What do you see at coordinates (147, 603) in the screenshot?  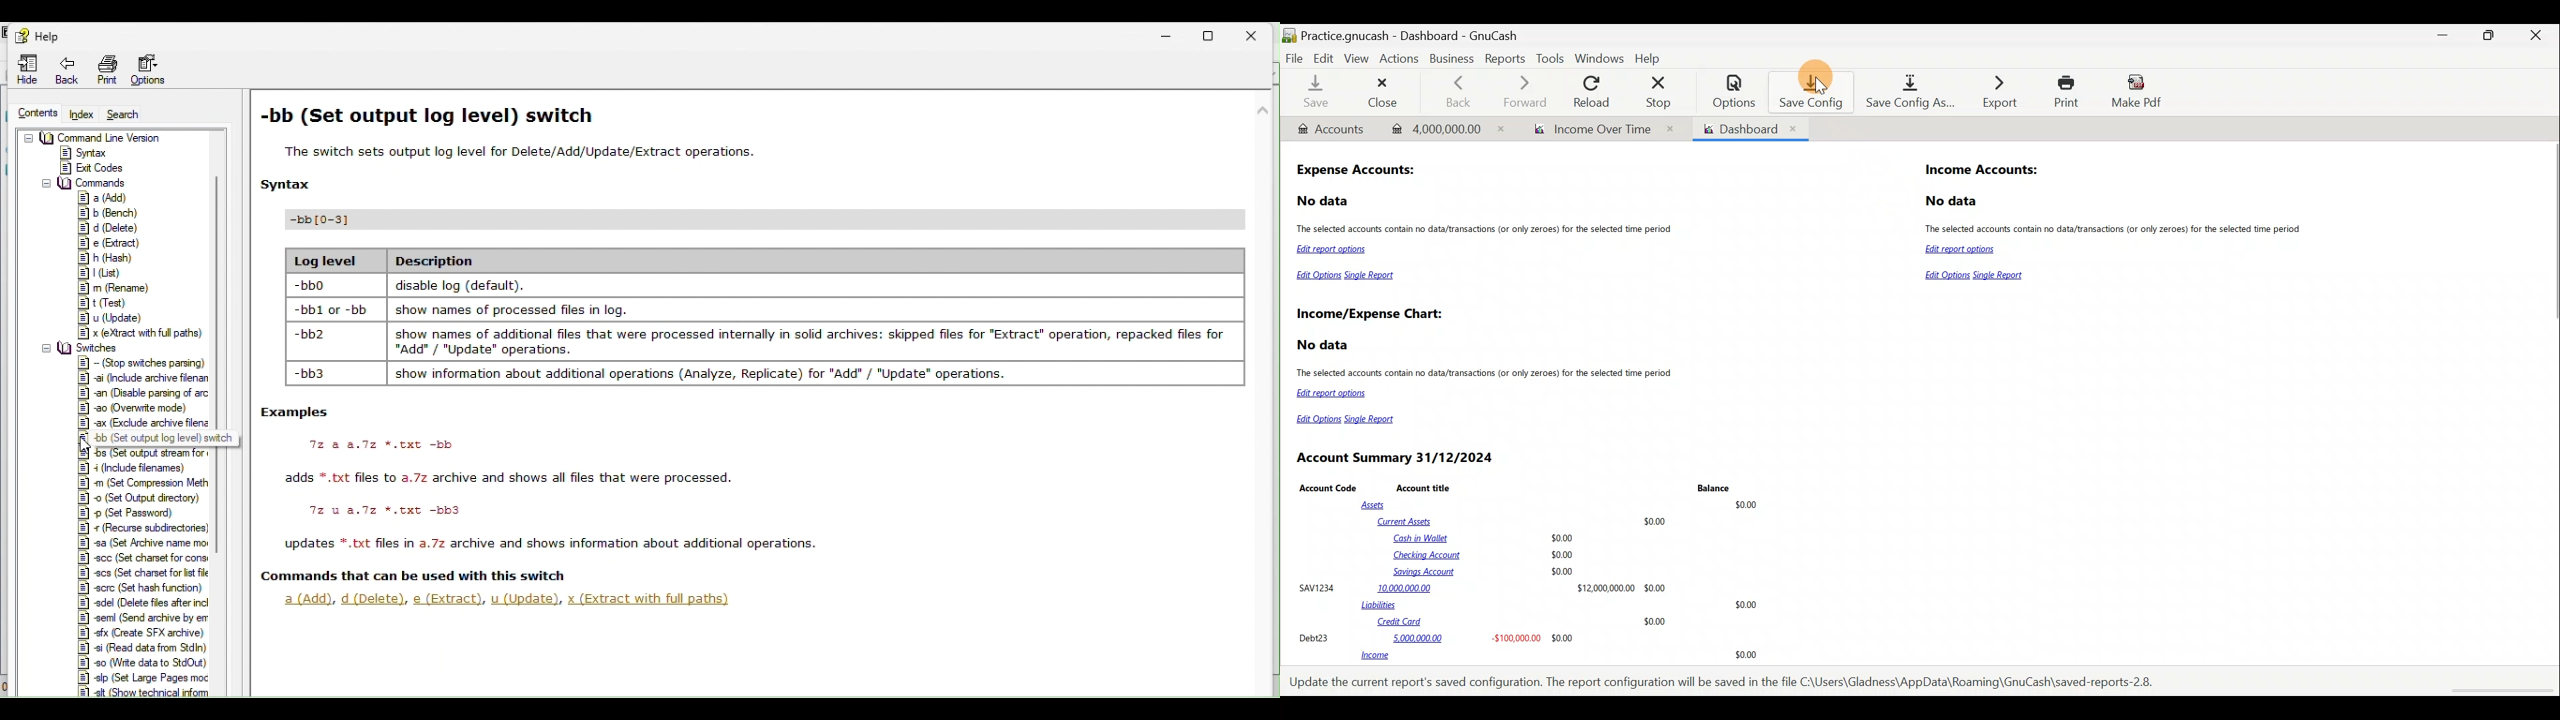 I see `#] adel (Delete fies after incl` at bounding box center [147, 603].